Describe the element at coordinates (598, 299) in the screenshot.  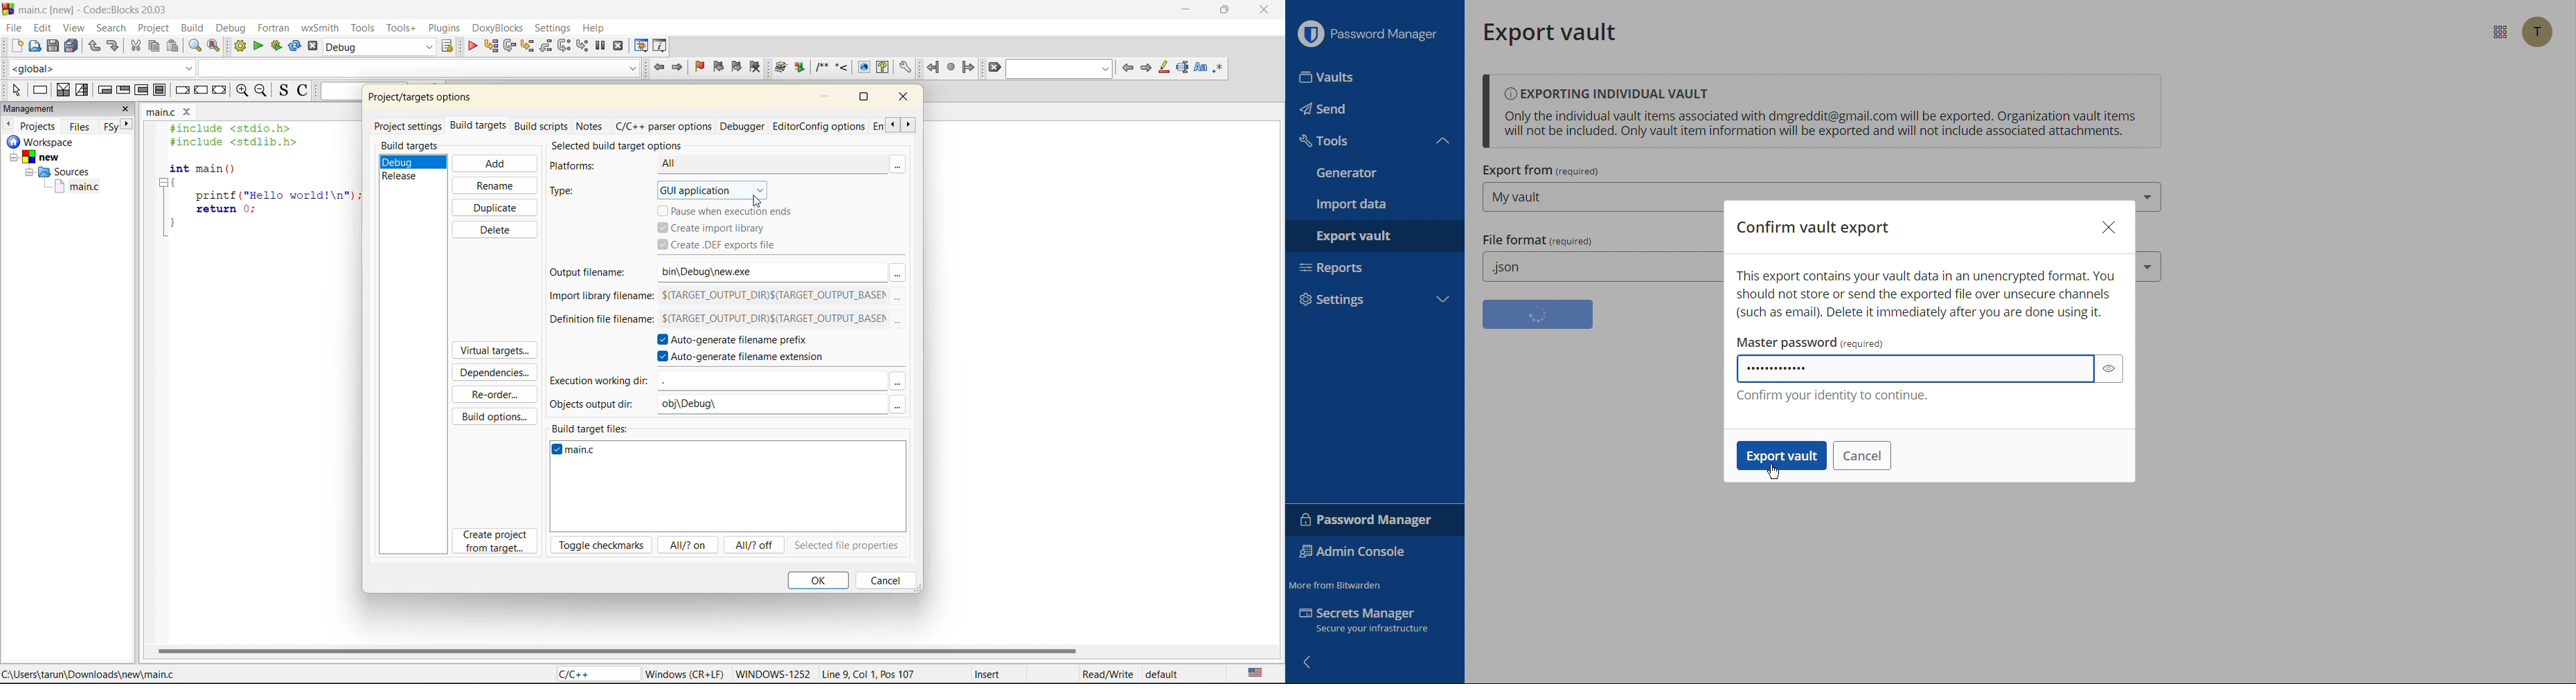
I see `import library filename` at that location.